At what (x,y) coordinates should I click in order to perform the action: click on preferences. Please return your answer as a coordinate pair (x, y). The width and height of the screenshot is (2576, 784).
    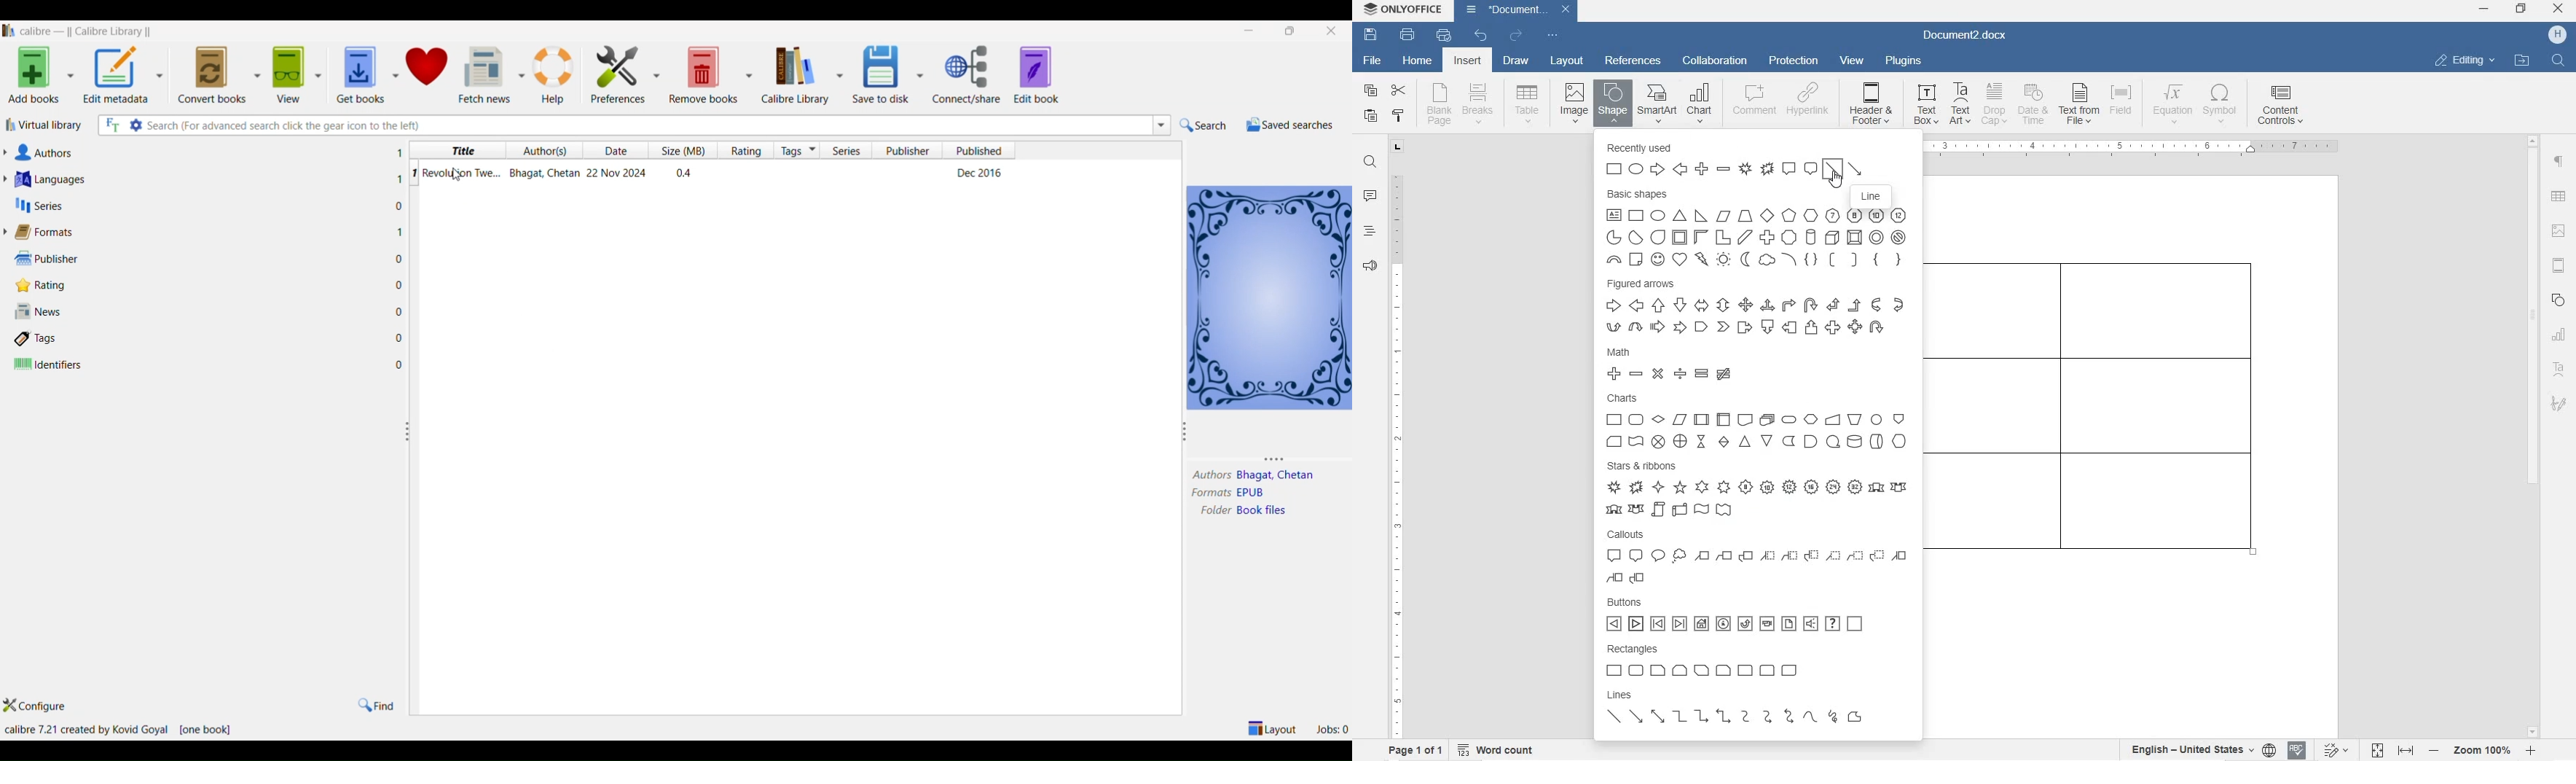
    Looking at the image, I should click on (614, 72).